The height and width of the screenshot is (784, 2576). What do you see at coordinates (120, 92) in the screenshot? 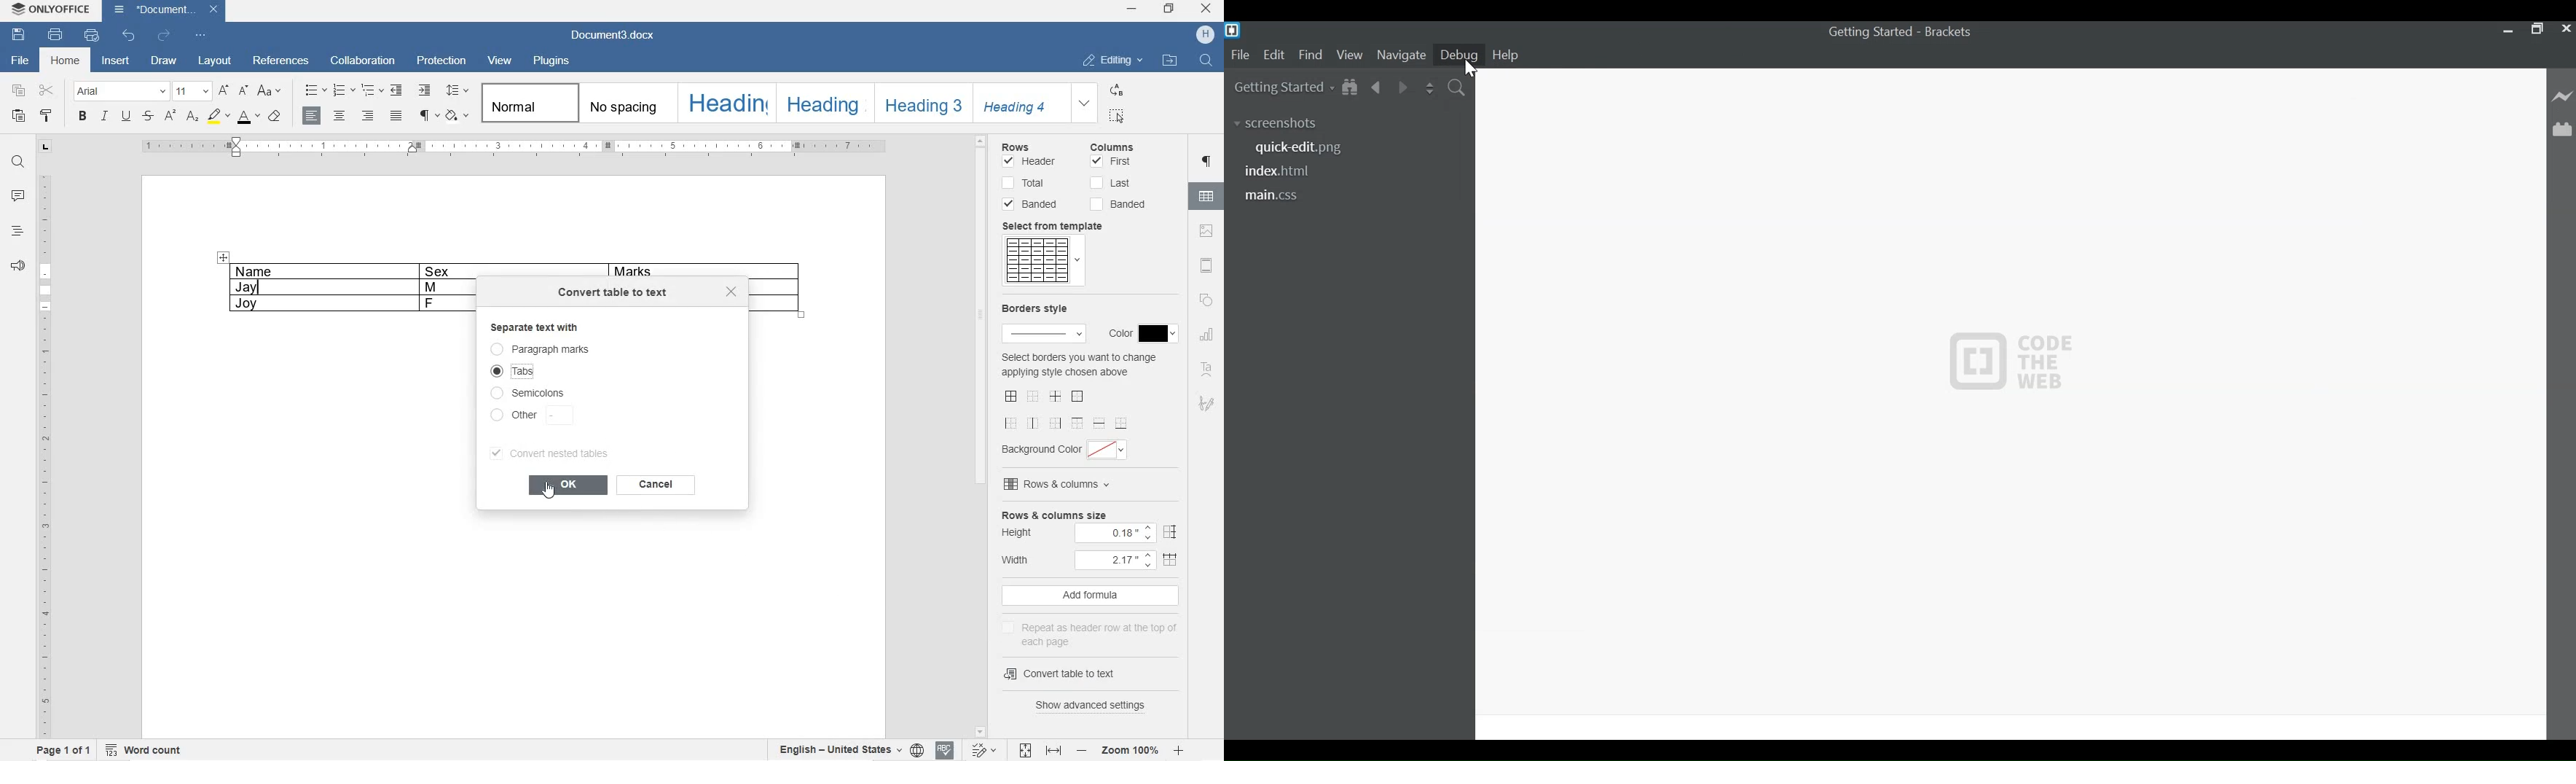
I see `FONT NAME` at bounding box center [120, 92].